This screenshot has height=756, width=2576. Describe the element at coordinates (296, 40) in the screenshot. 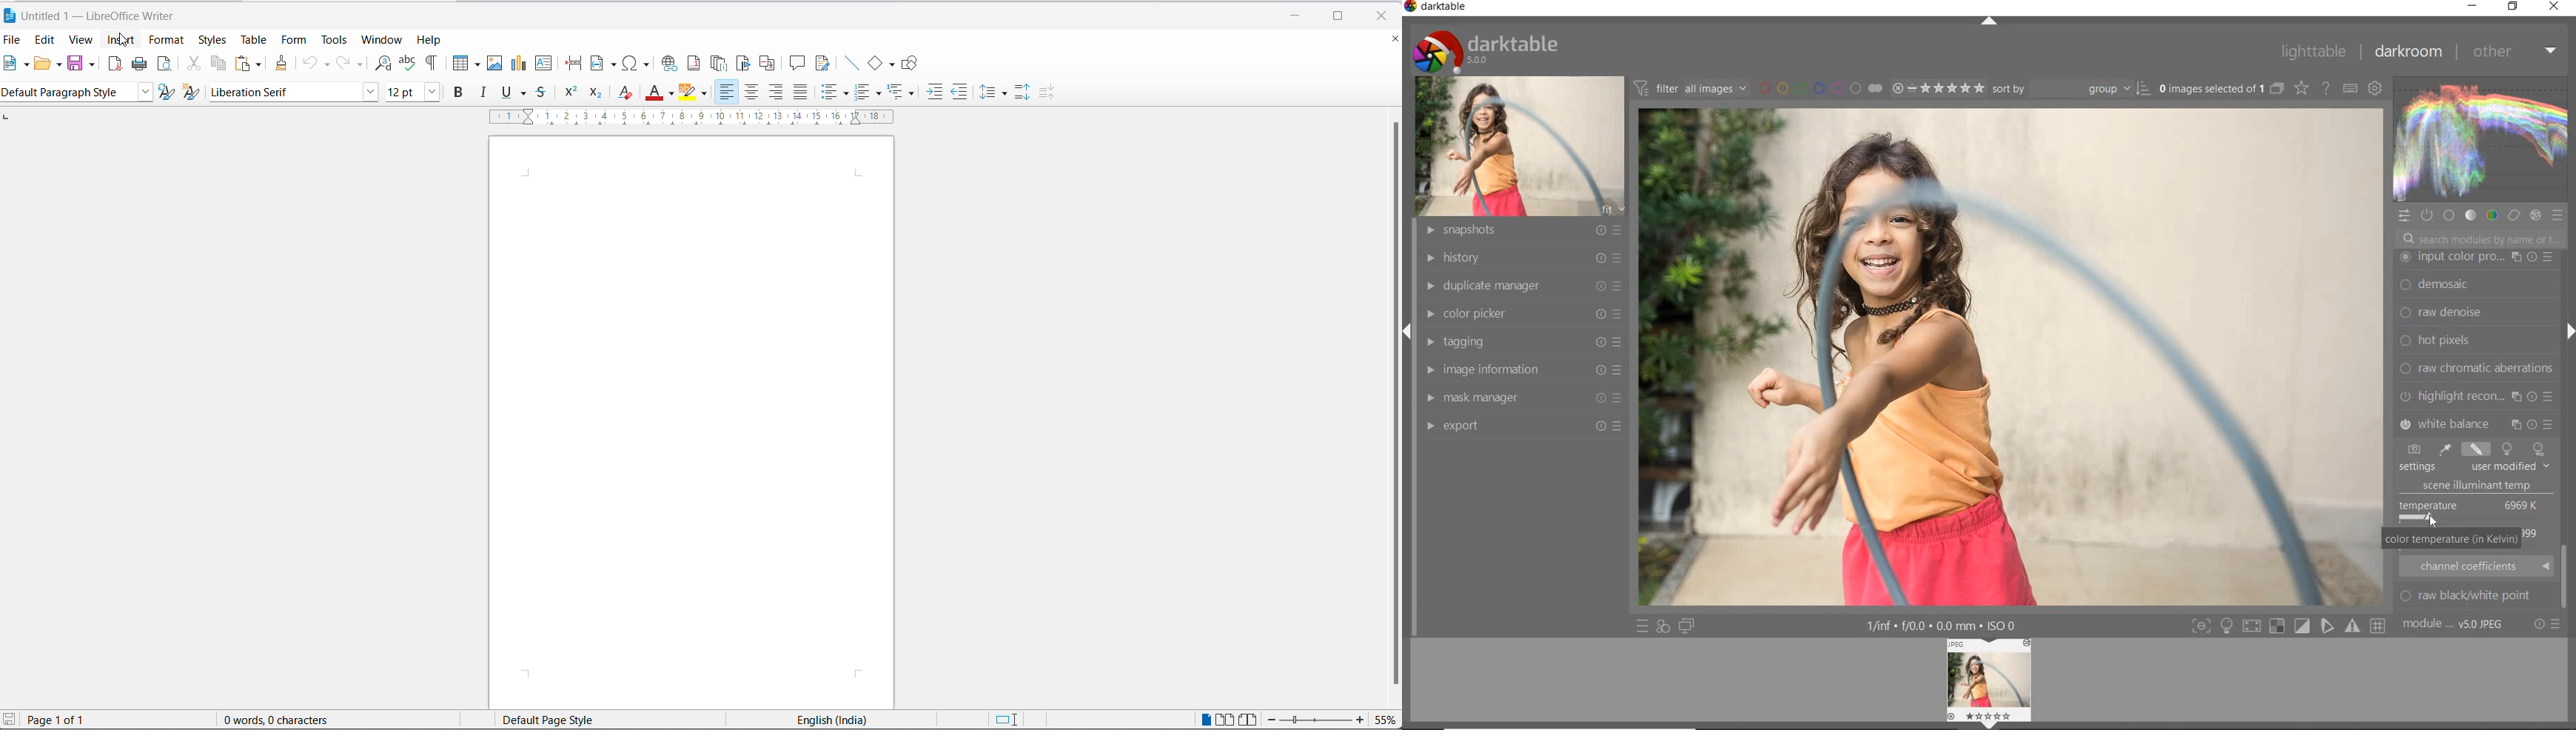

I see `form` at that location.